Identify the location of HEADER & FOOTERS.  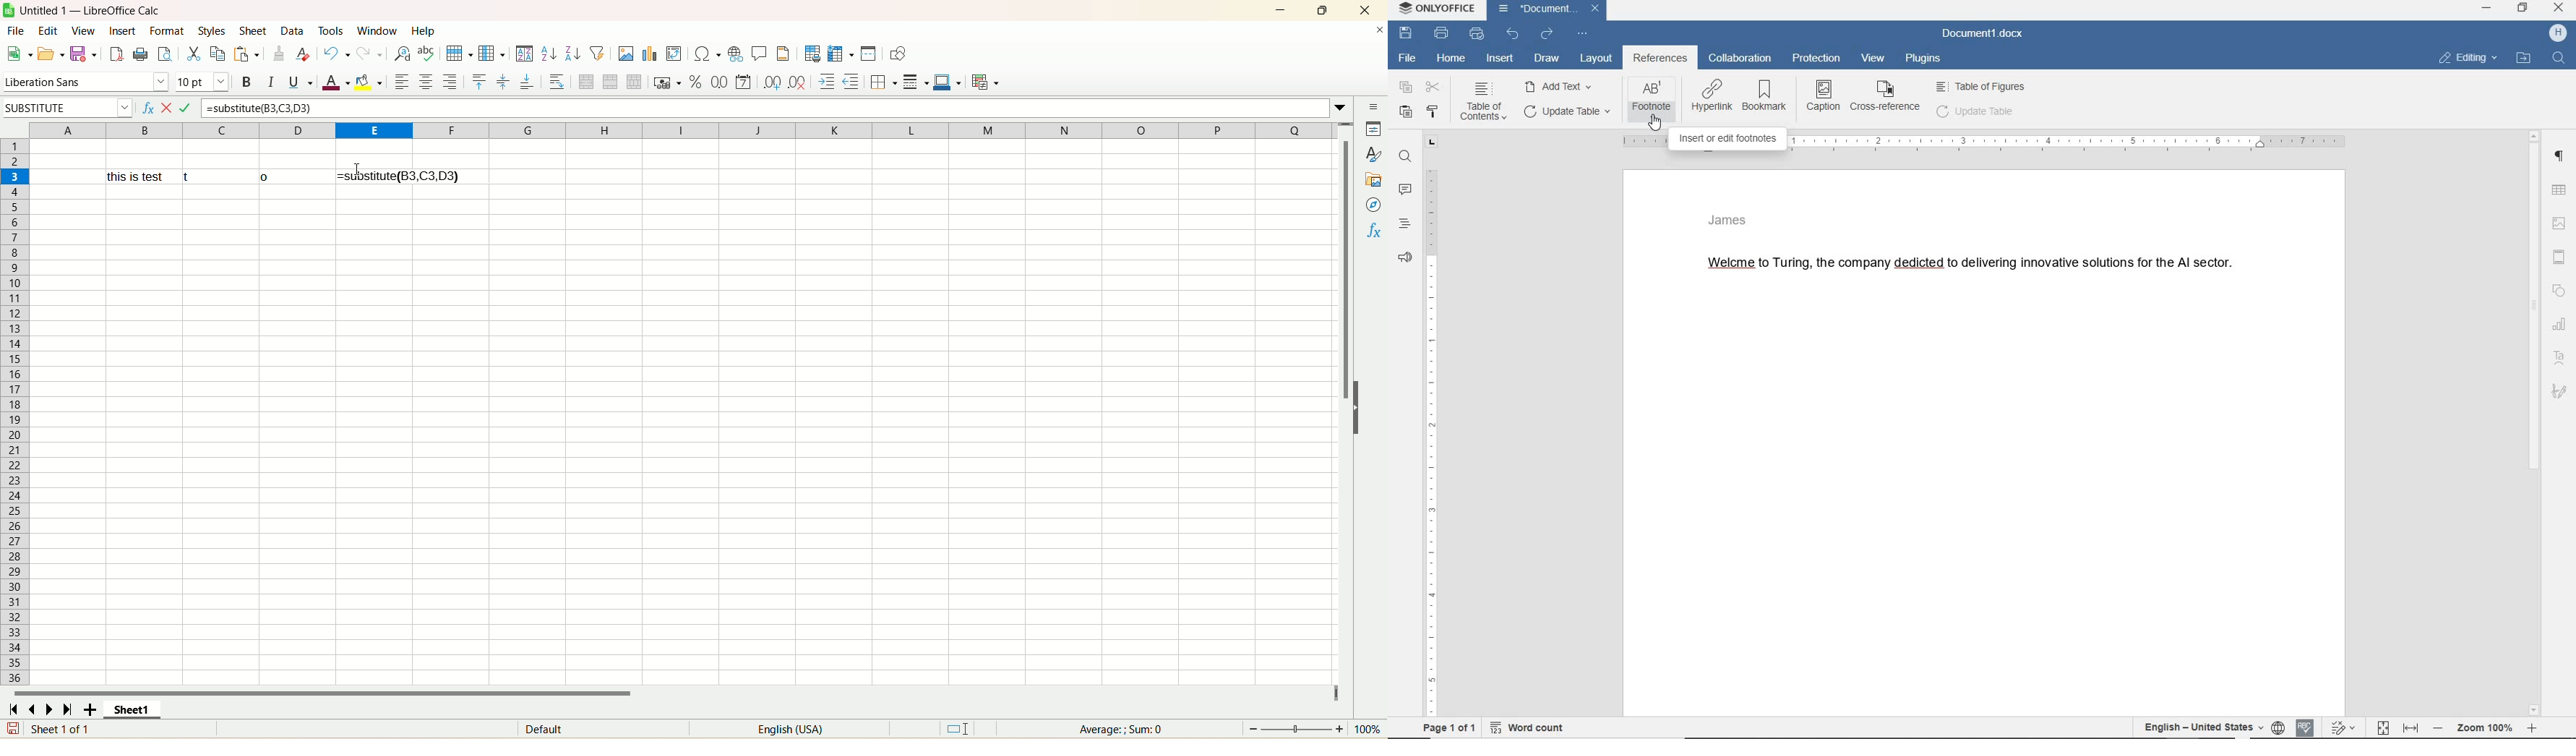
(2562, 255).